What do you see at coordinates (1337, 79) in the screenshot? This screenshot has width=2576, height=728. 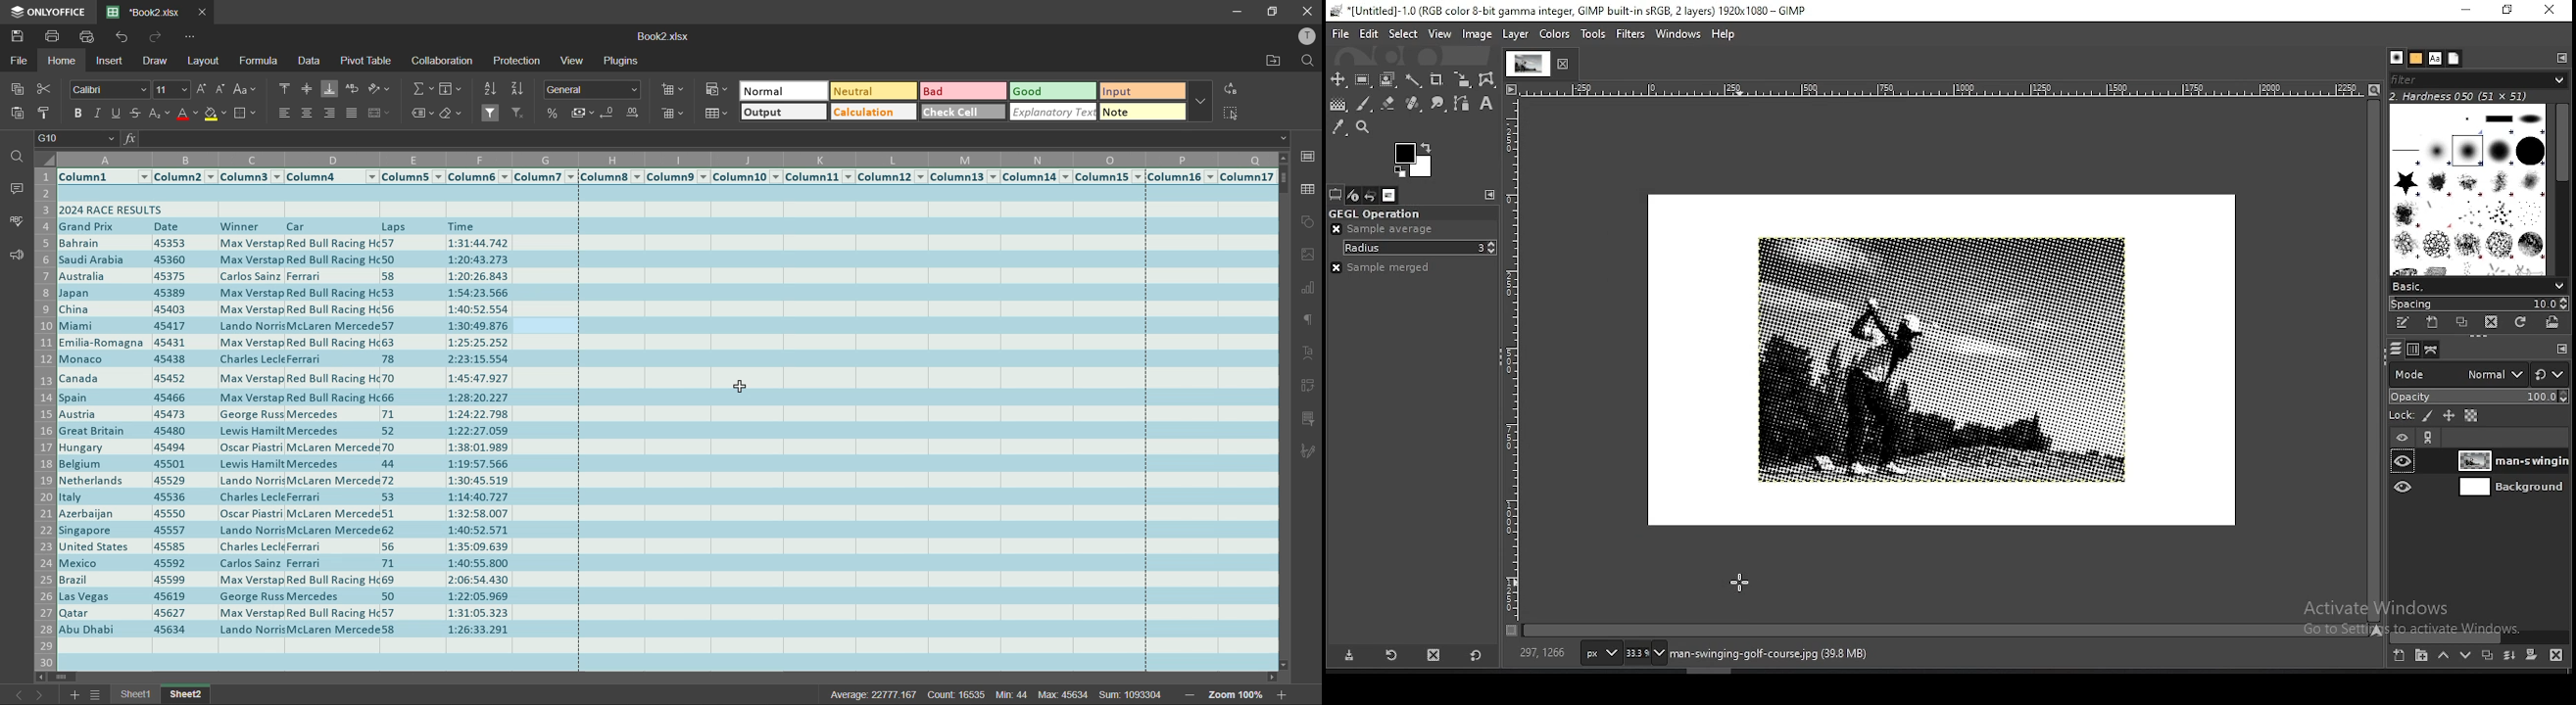 I see `move tool` at bounding box center [1337, 79].